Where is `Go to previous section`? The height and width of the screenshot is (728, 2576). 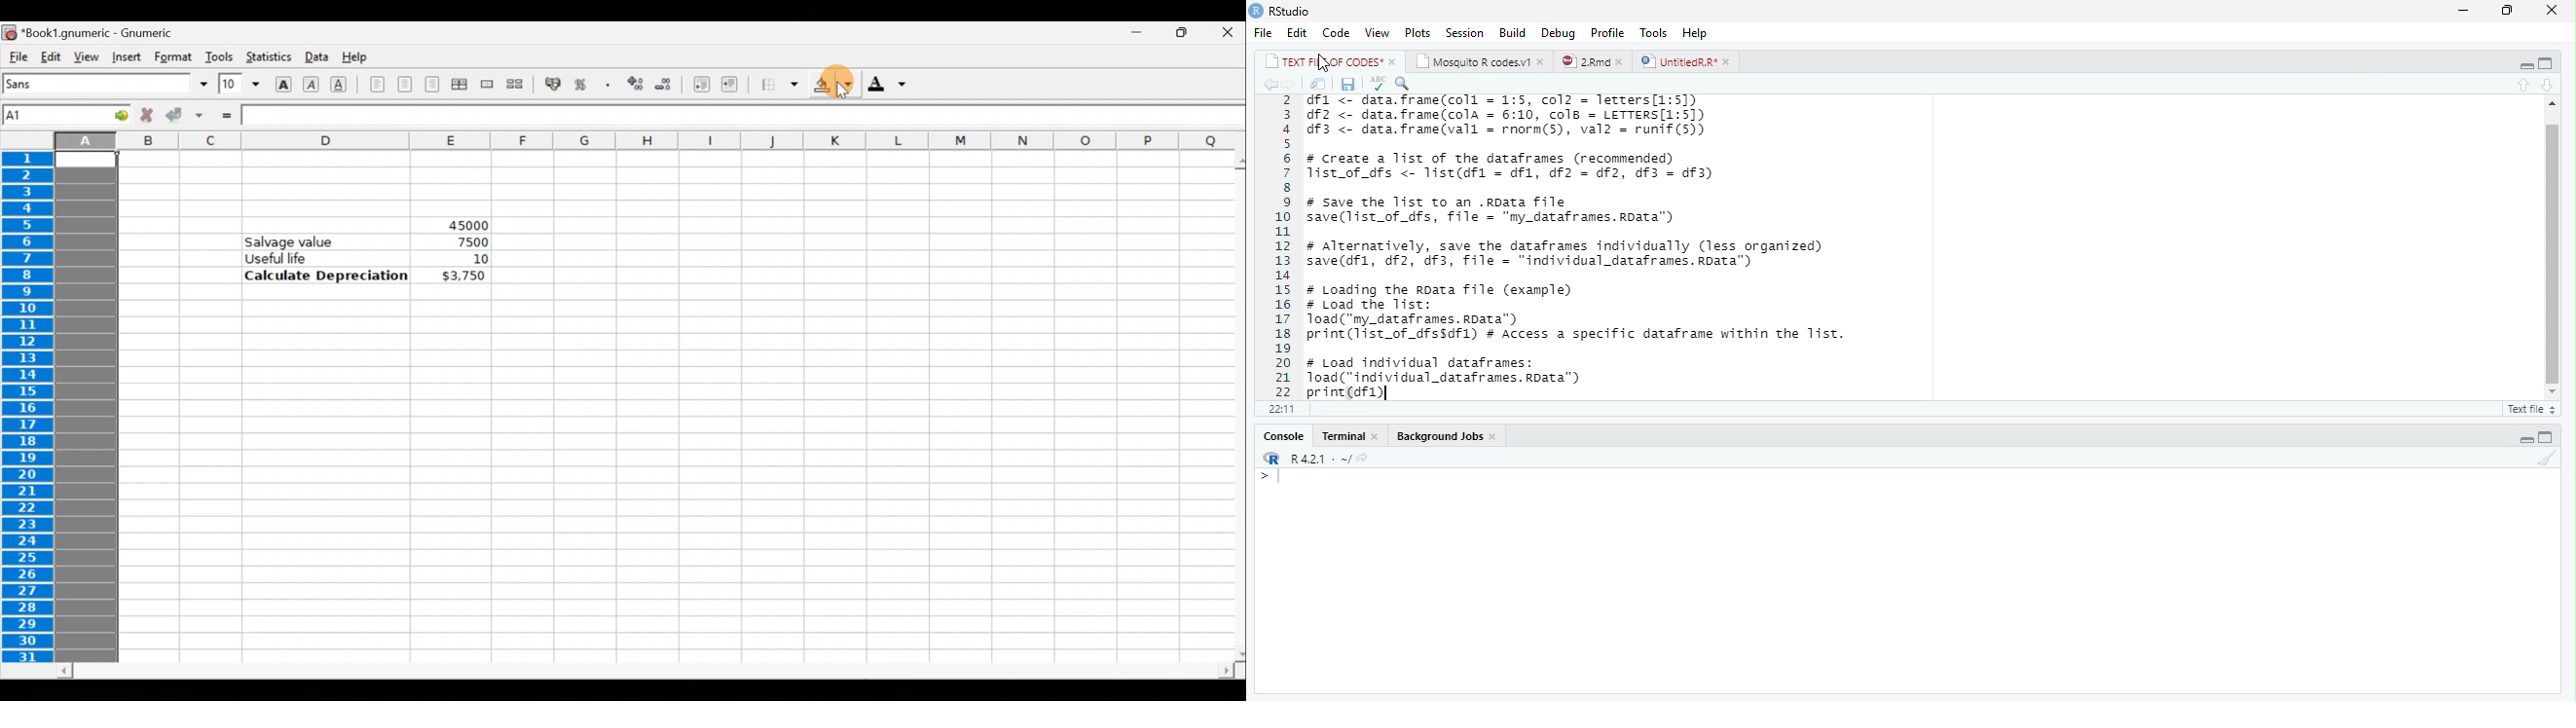
Go to previous section is located at coordinates (2525, 85).